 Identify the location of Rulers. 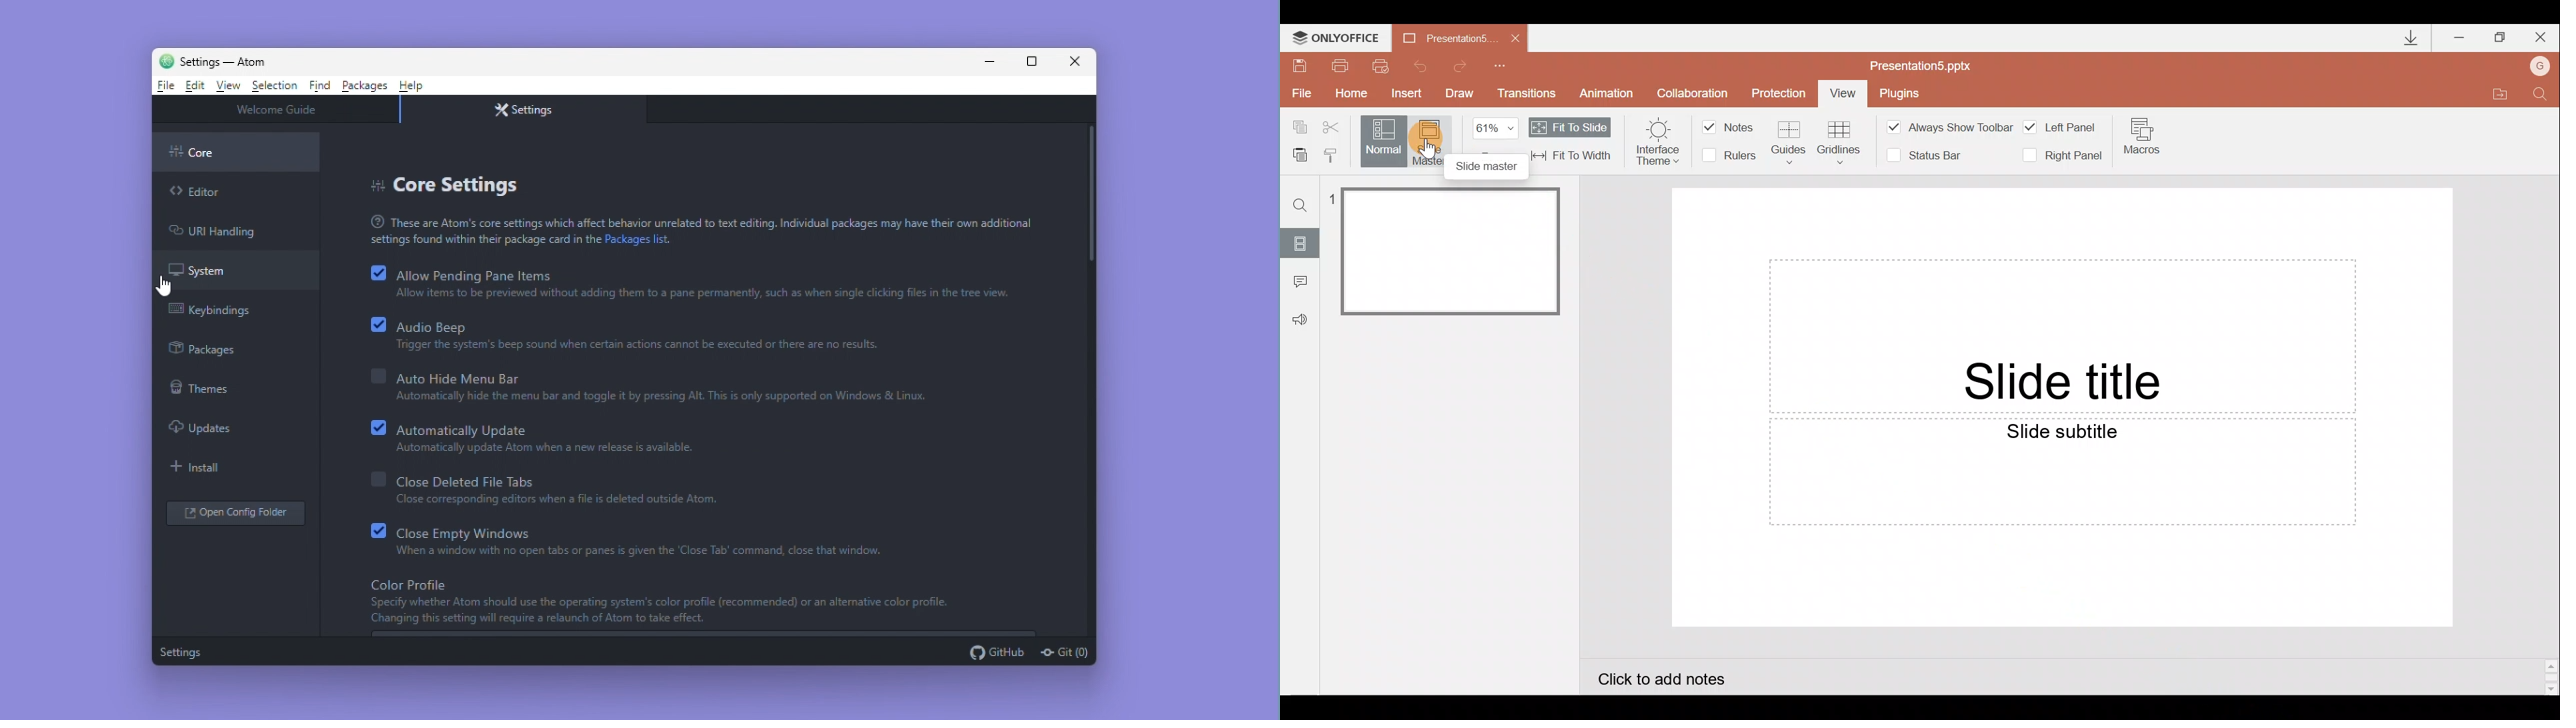
(1733, 155).